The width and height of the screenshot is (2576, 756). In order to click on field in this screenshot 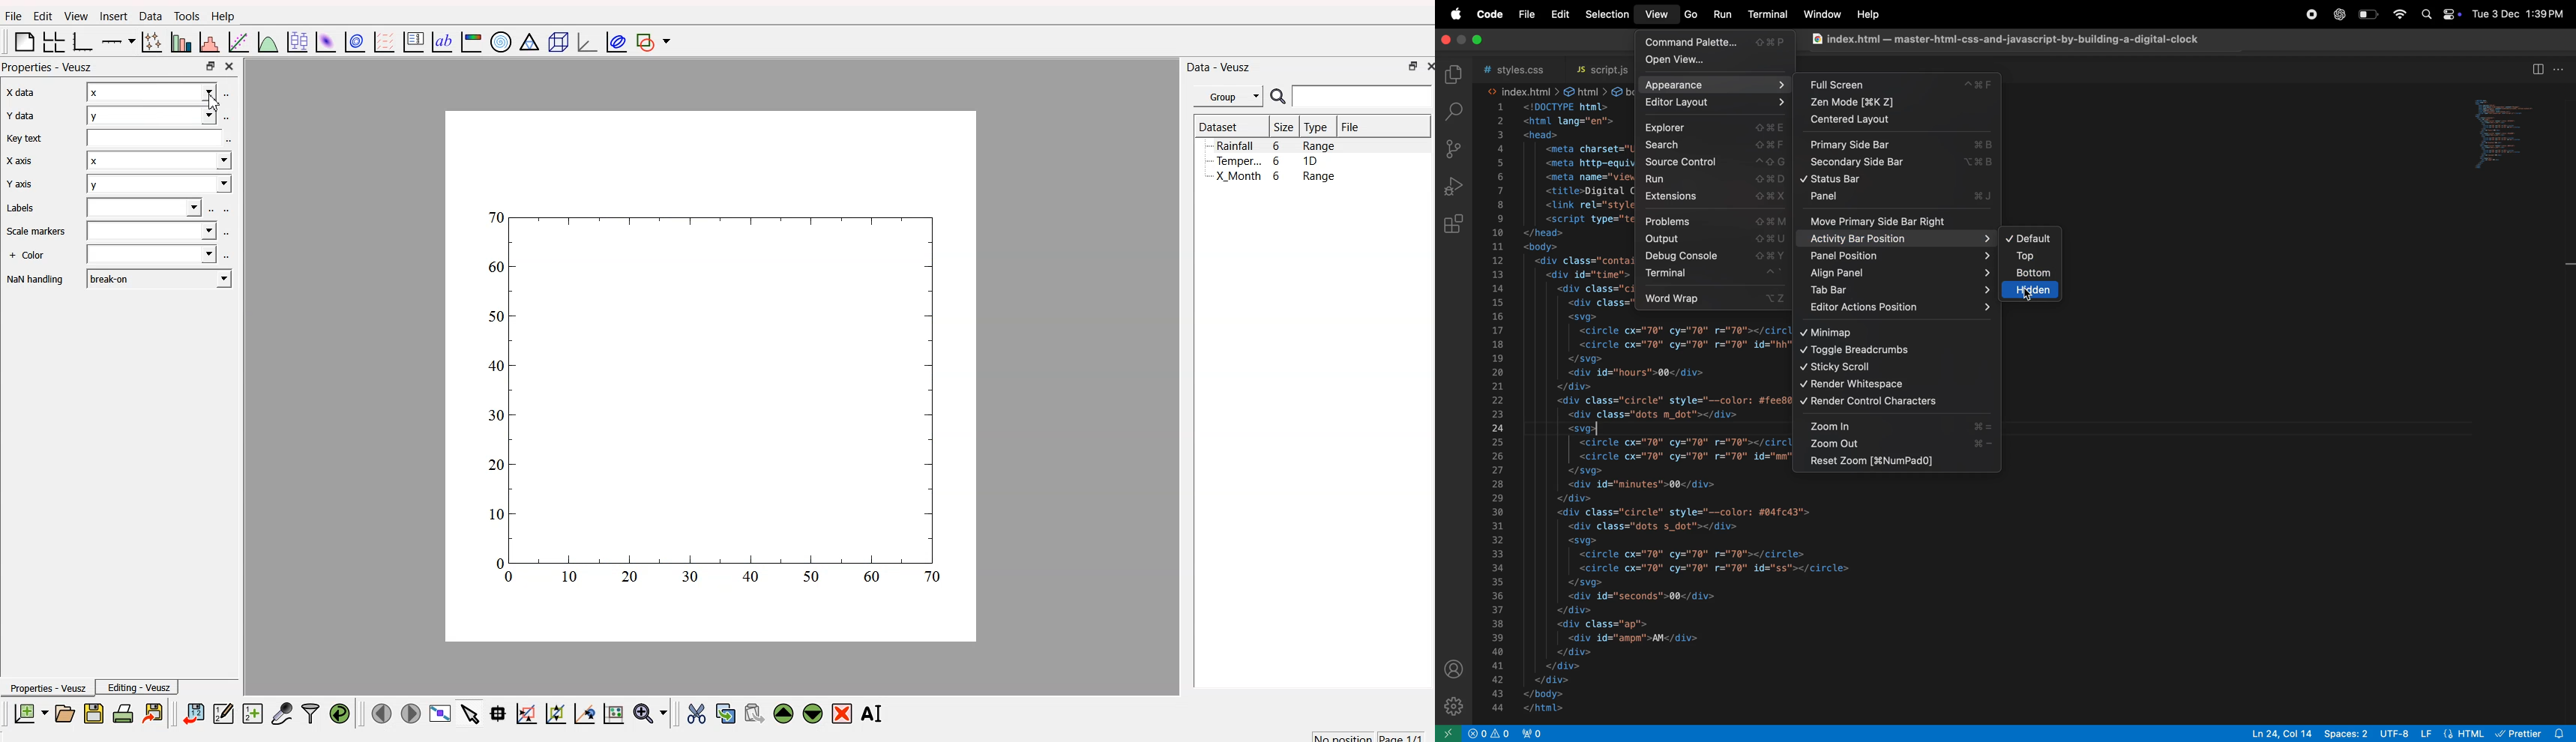, I will do `click(146, 208)`.